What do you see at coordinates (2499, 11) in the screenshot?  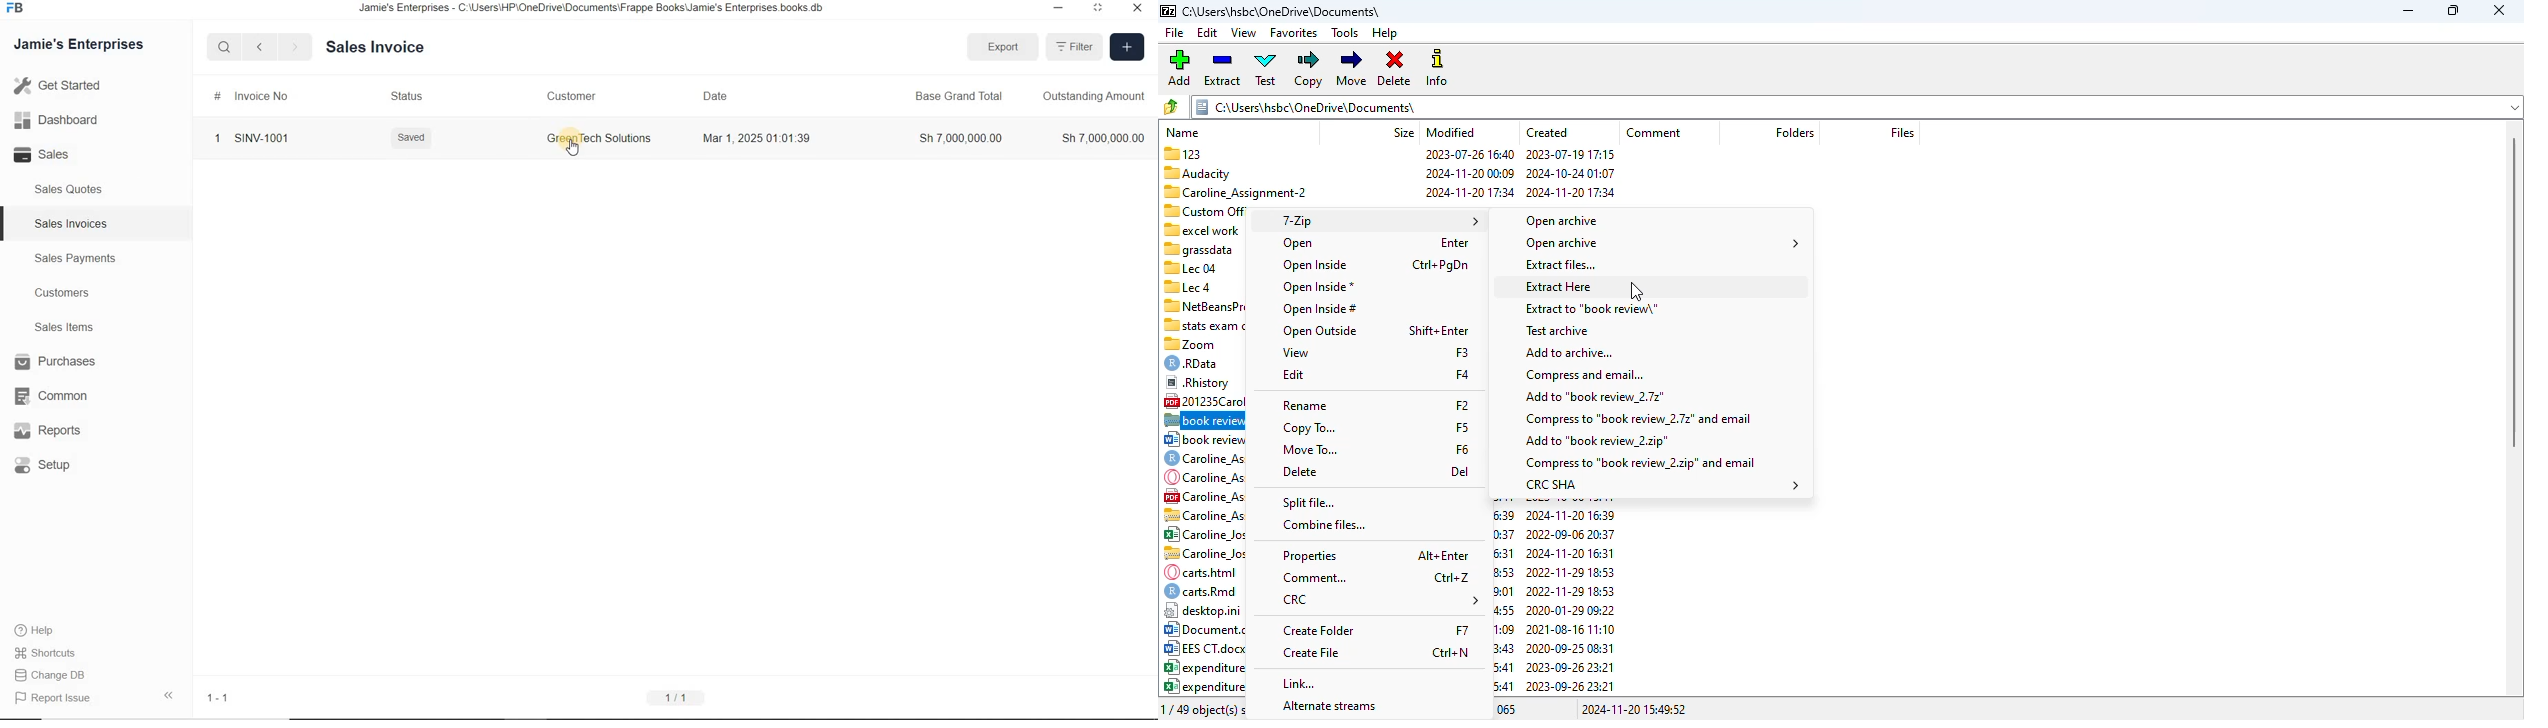 I see `` at bounding box center [2499, 11].